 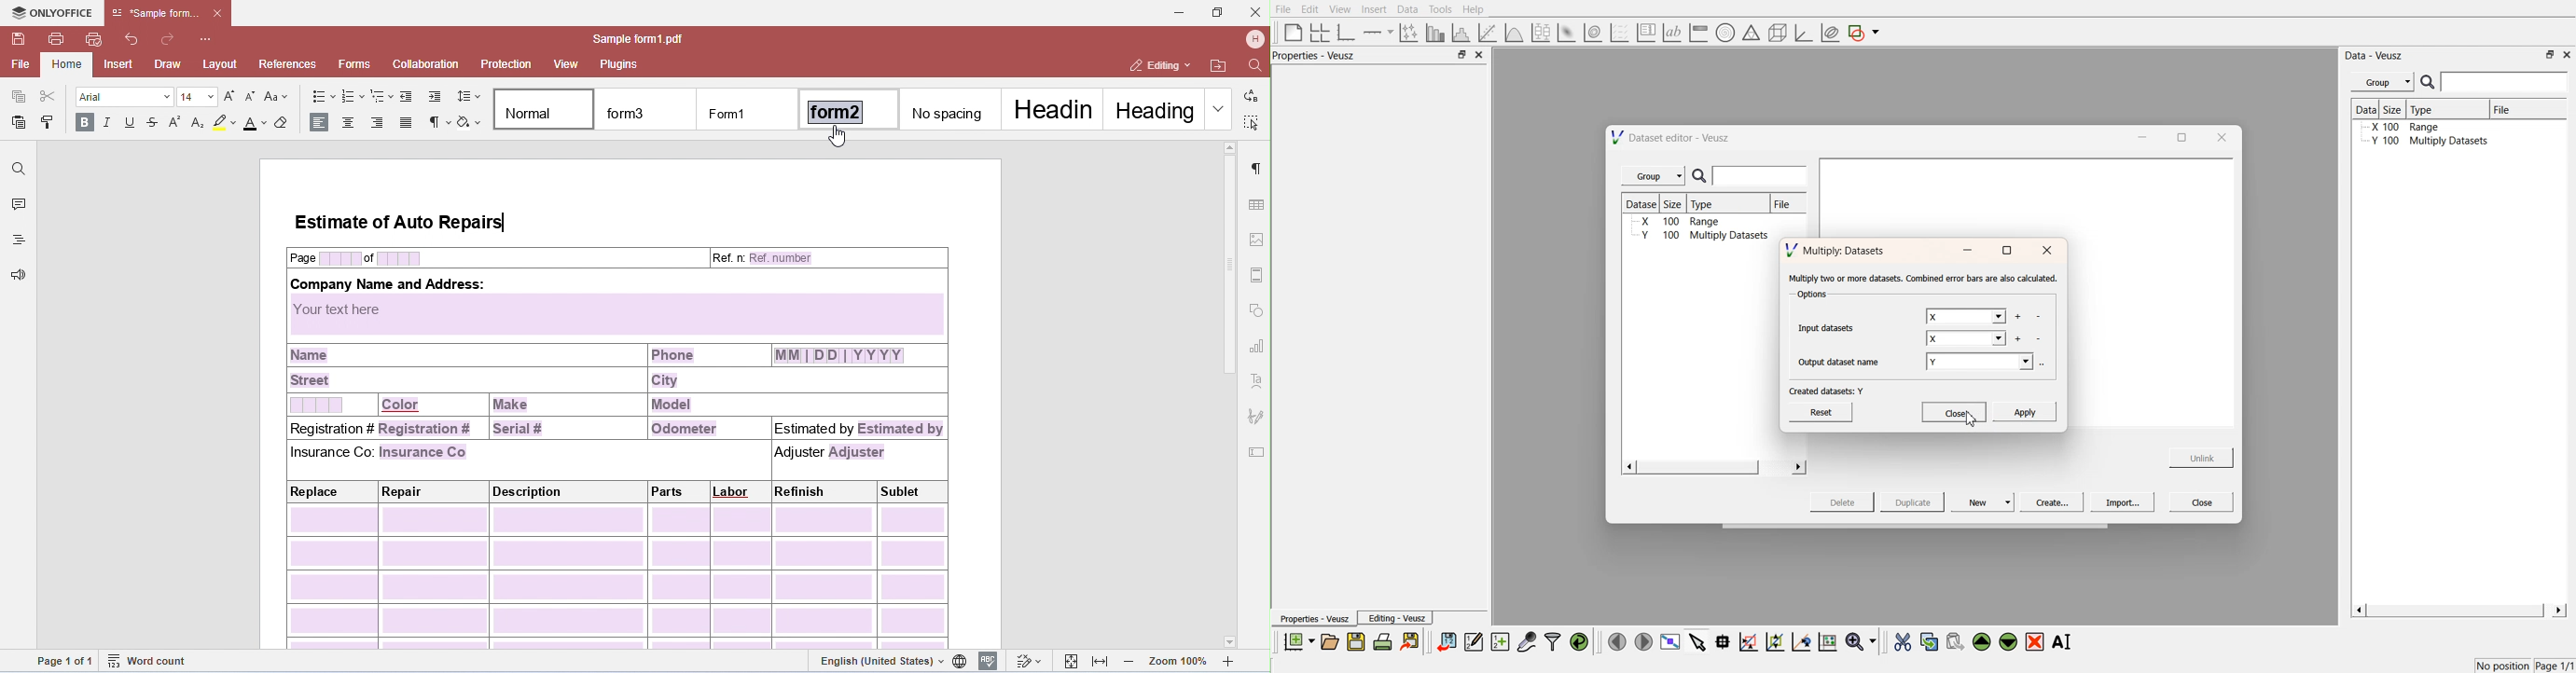 What do you see at coordinates (1580, 642) in the screenshot?
I see `reload the data points` at bounding box center [1580, 642].